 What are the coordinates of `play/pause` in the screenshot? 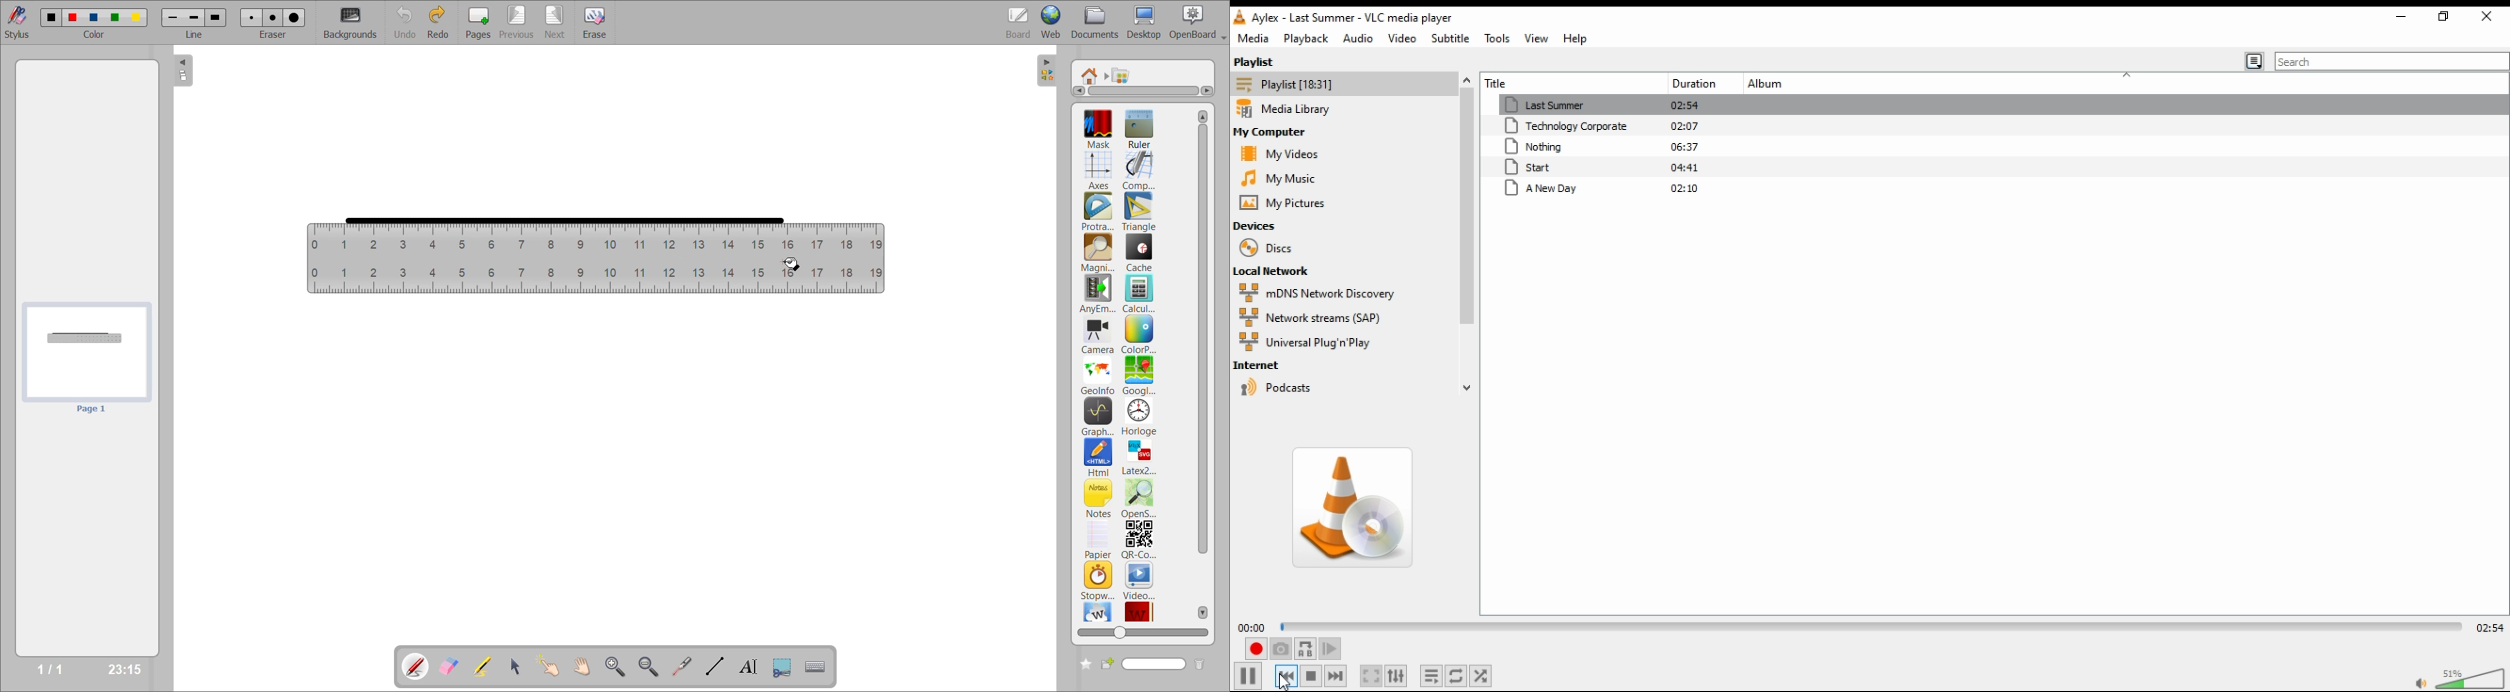 It's located at (1248, 675).